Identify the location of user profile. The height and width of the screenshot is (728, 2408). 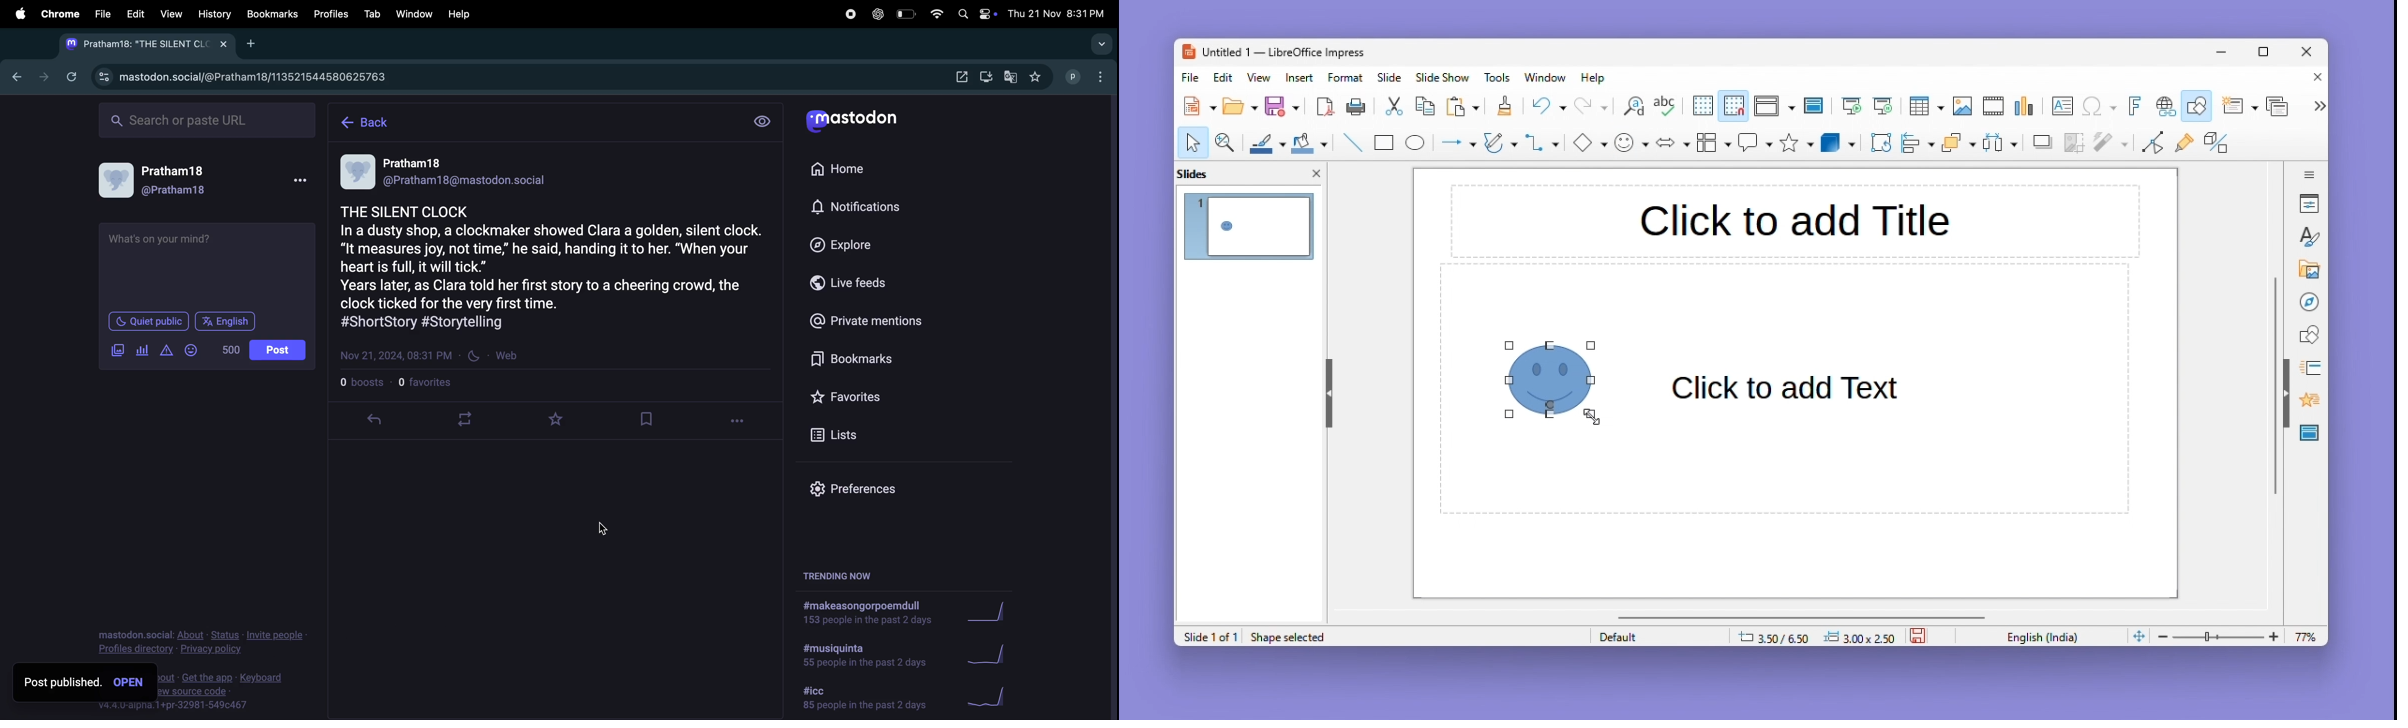
(118, 181).